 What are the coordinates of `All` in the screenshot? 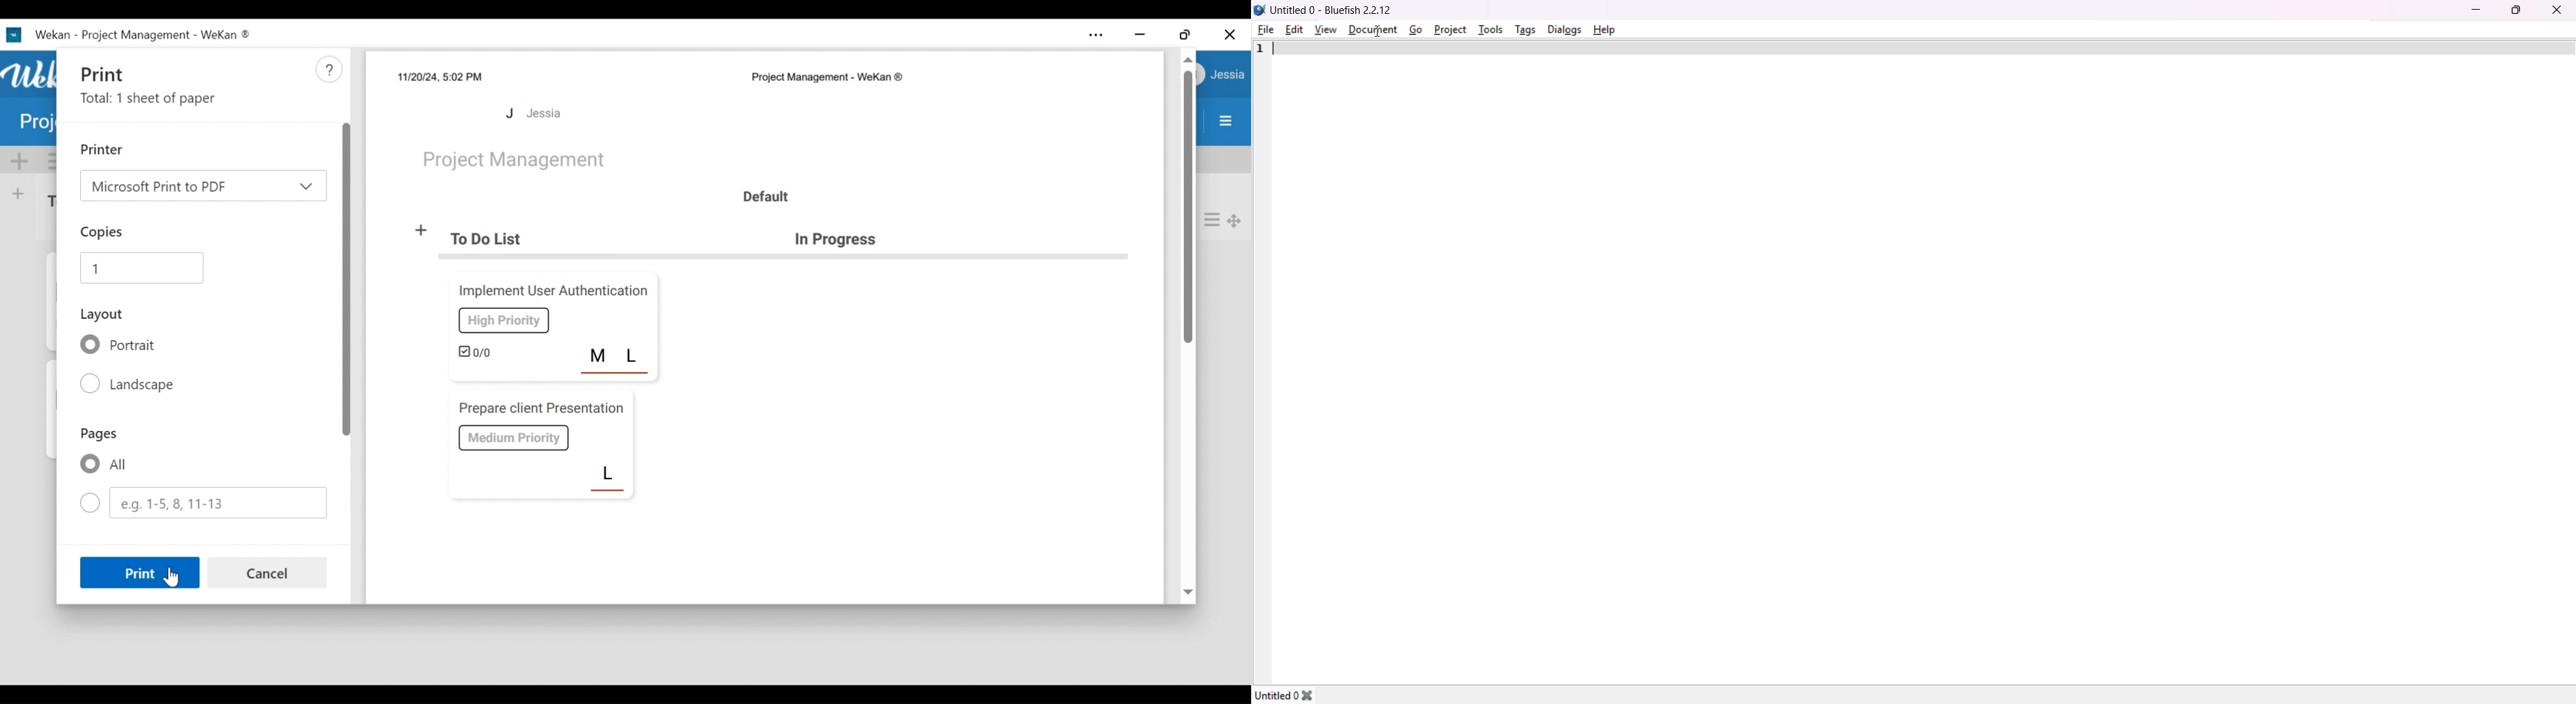 It's located at (102, 465).